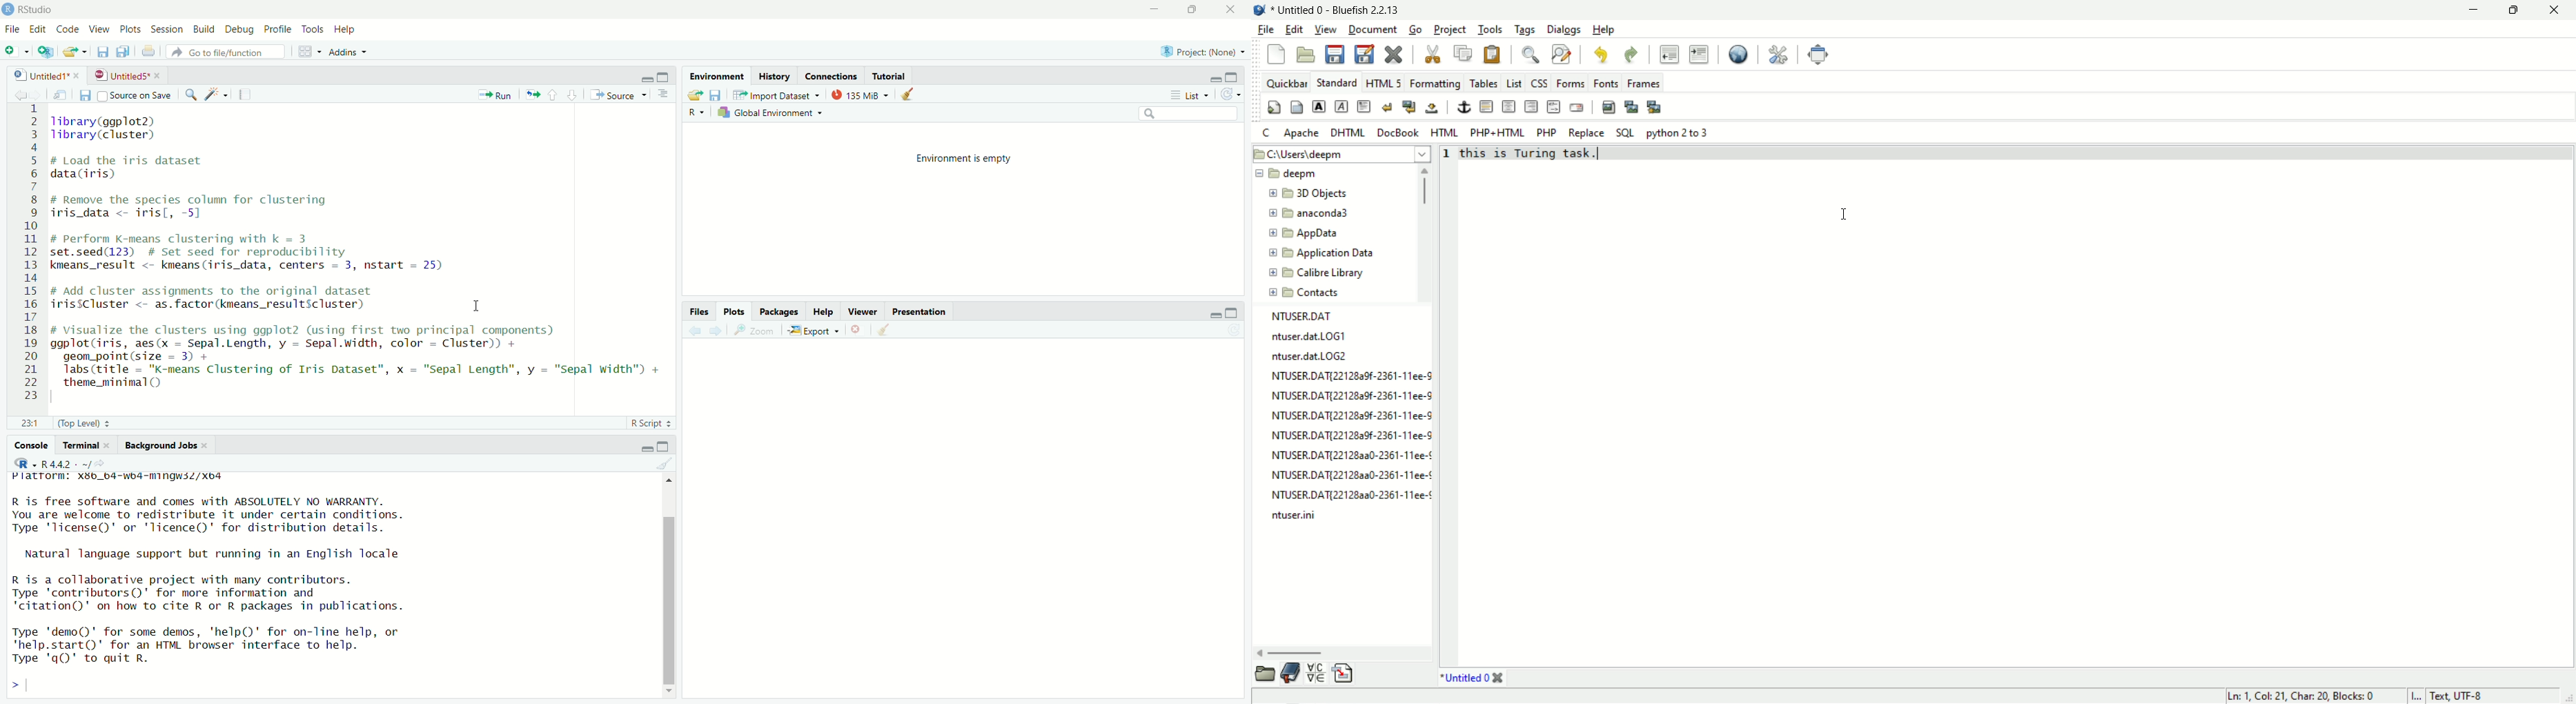  What do you see at coordinates (961, 159) in the screenshot?
I see `Environment is empty` at bounding box center [961, 159].